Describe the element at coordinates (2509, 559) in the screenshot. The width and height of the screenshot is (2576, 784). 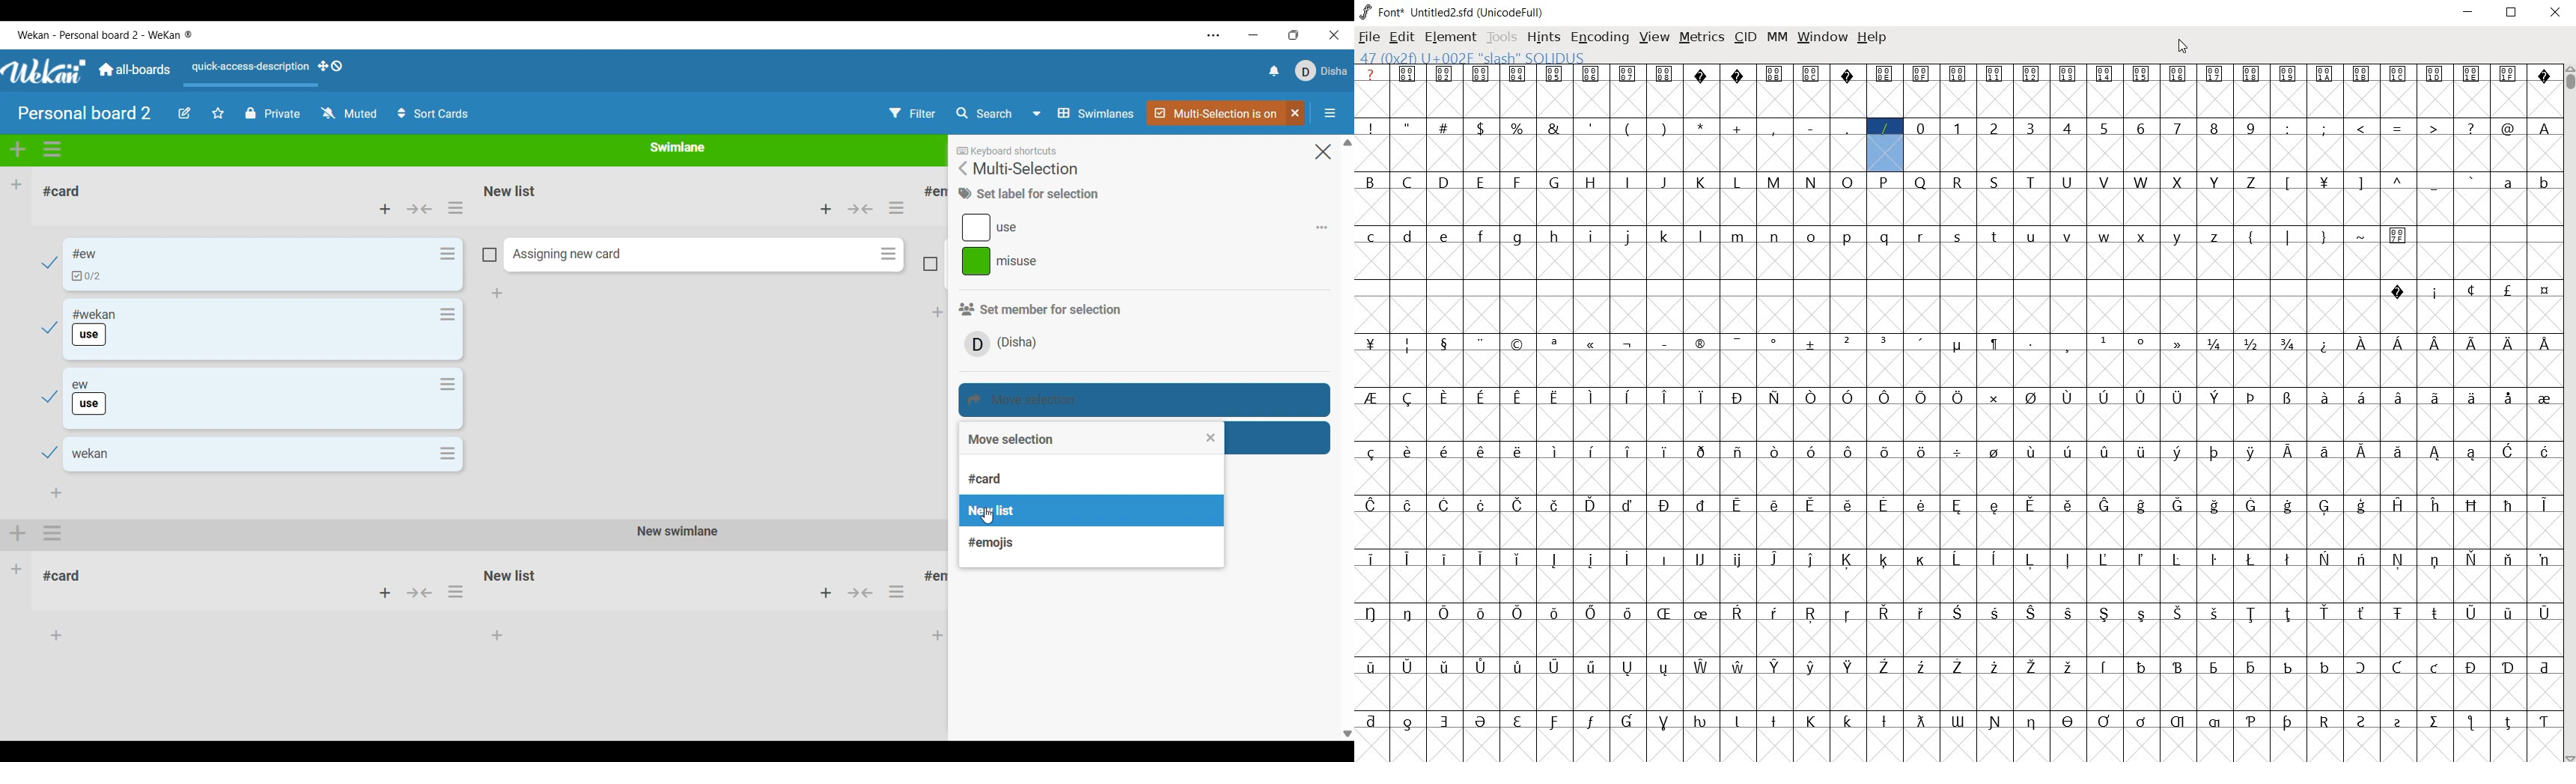
I see `glyph` at that location.